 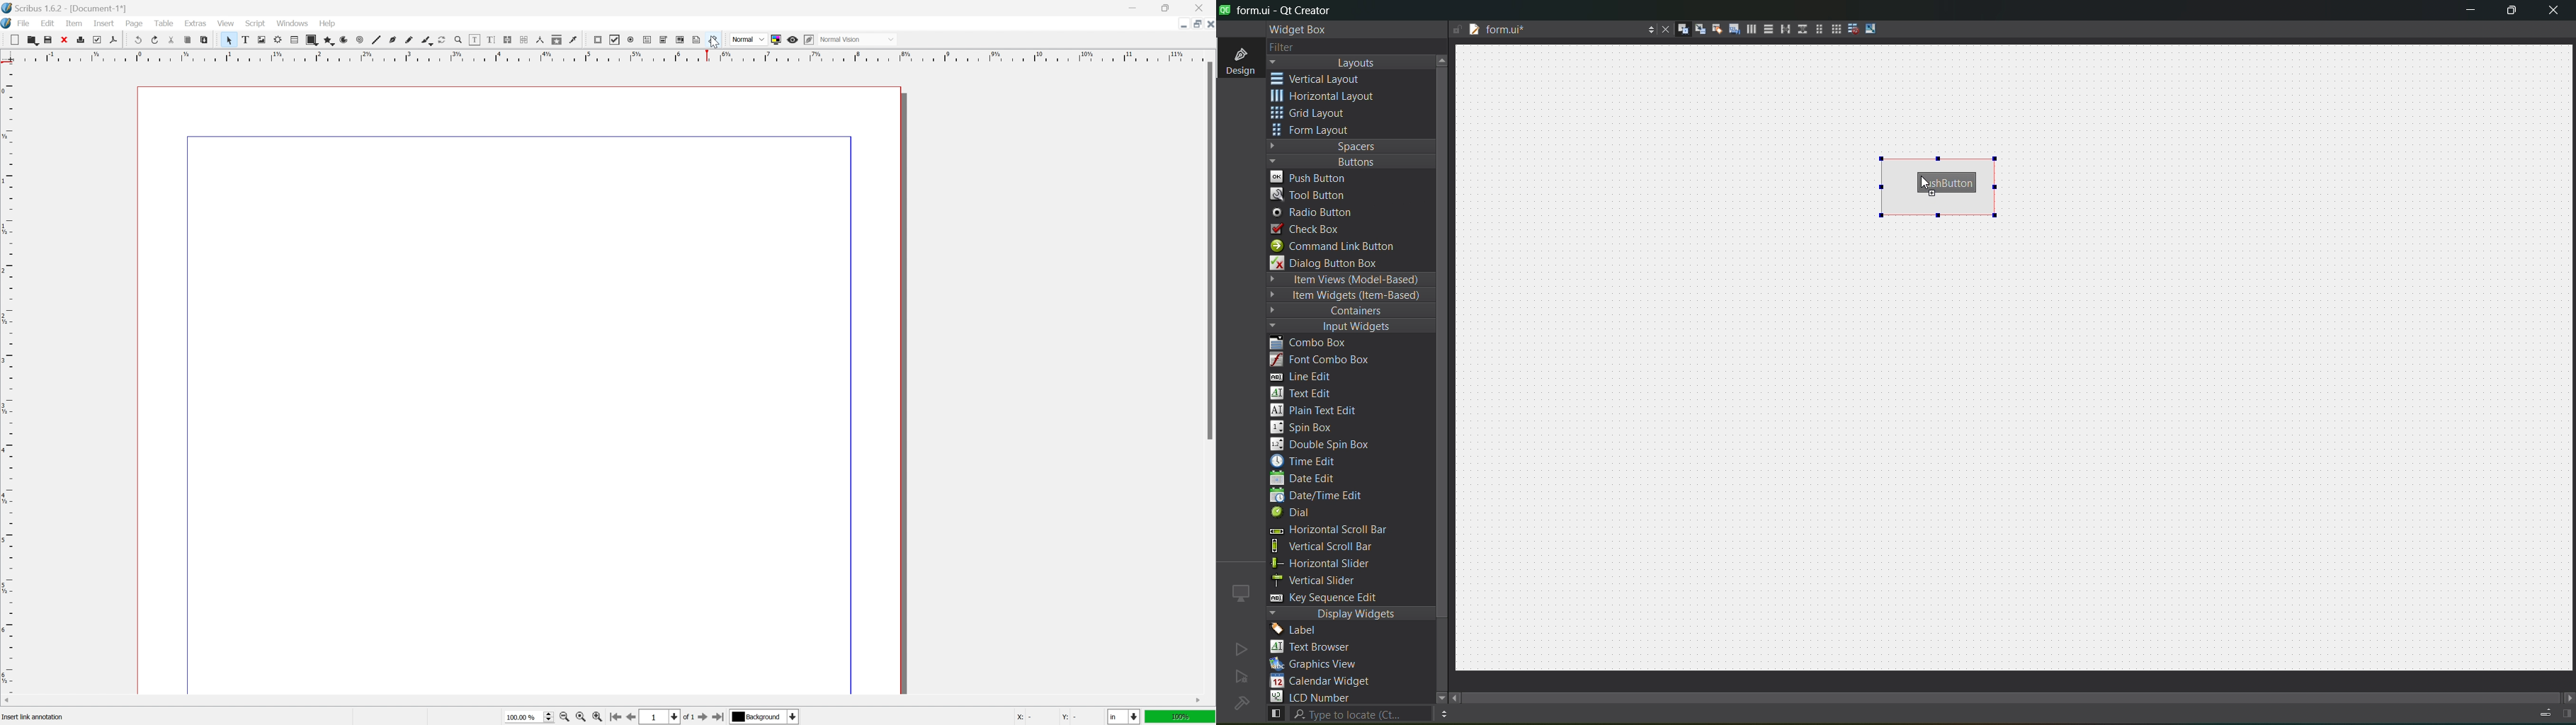 I want to click on go to first page, so click(x=615, y=718).